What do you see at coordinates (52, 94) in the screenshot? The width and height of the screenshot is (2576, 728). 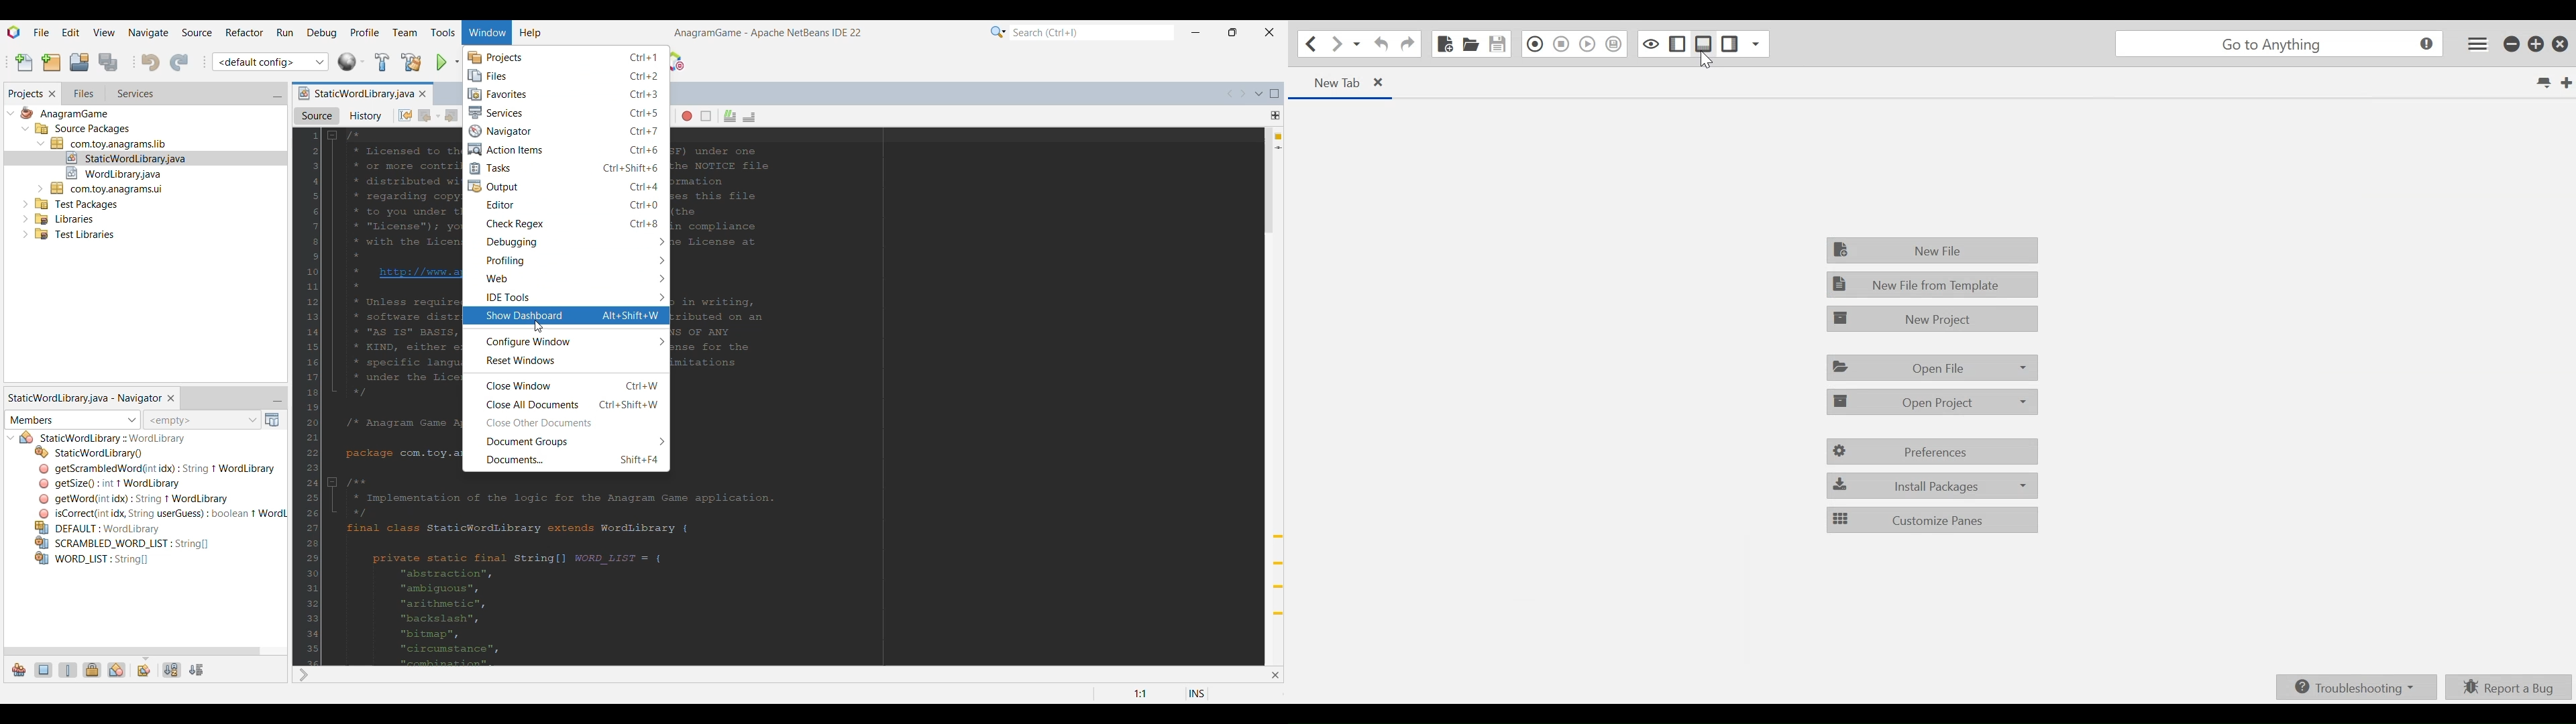 I see `Close Projects` at bounding box center [52, 94].